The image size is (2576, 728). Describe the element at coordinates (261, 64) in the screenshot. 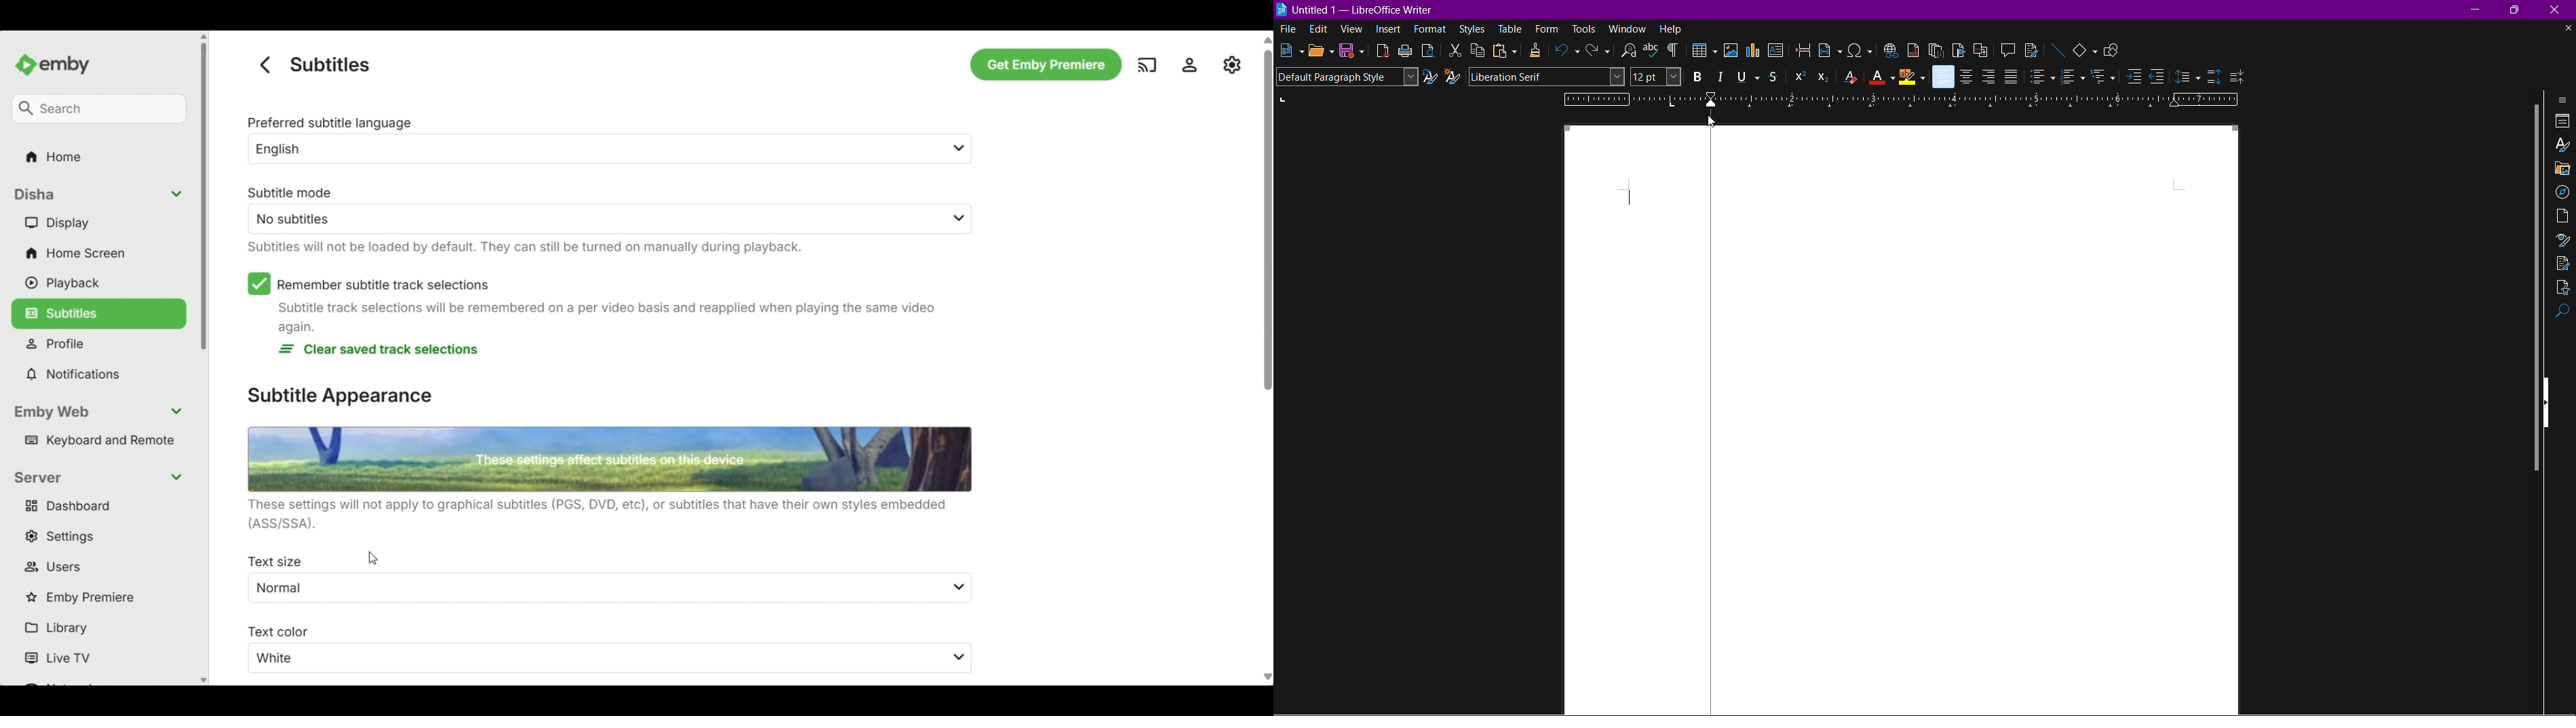

I see `` at that location.